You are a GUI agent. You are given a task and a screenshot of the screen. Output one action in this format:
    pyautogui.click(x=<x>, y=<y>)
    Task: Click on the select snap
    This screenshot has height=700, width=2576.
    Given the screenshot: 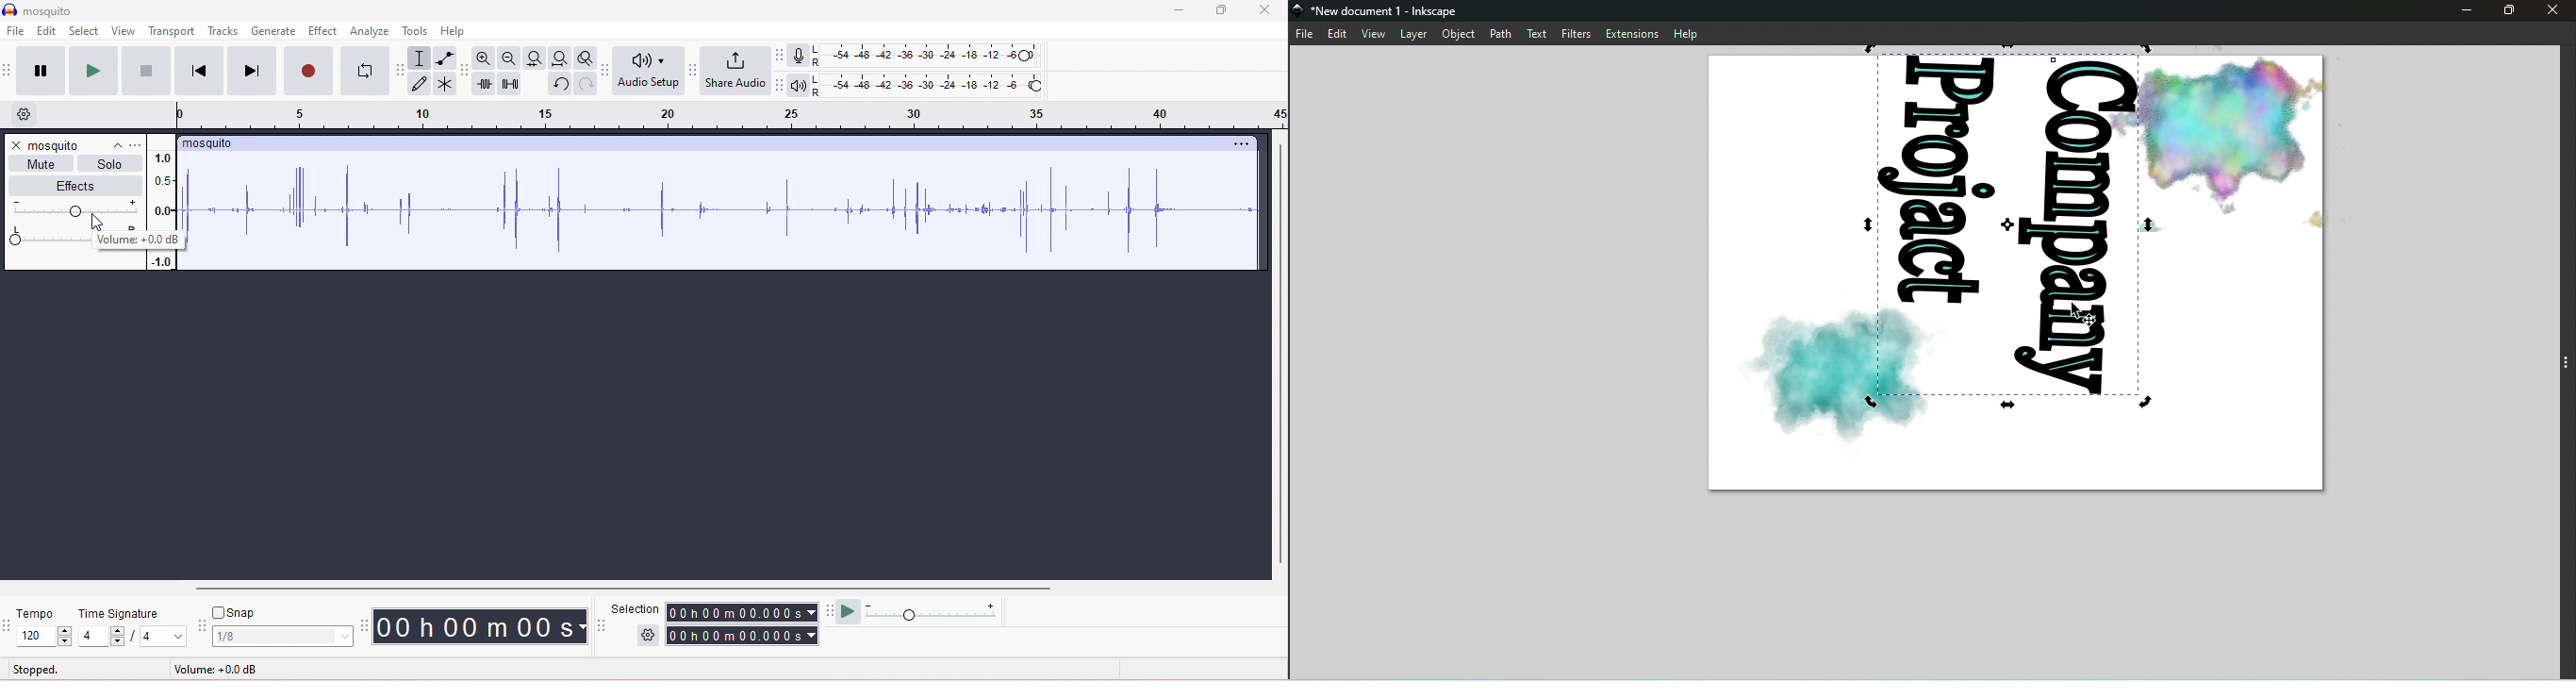 What is the action you would take?
    pyautogui.click(x=284, y=637)
    